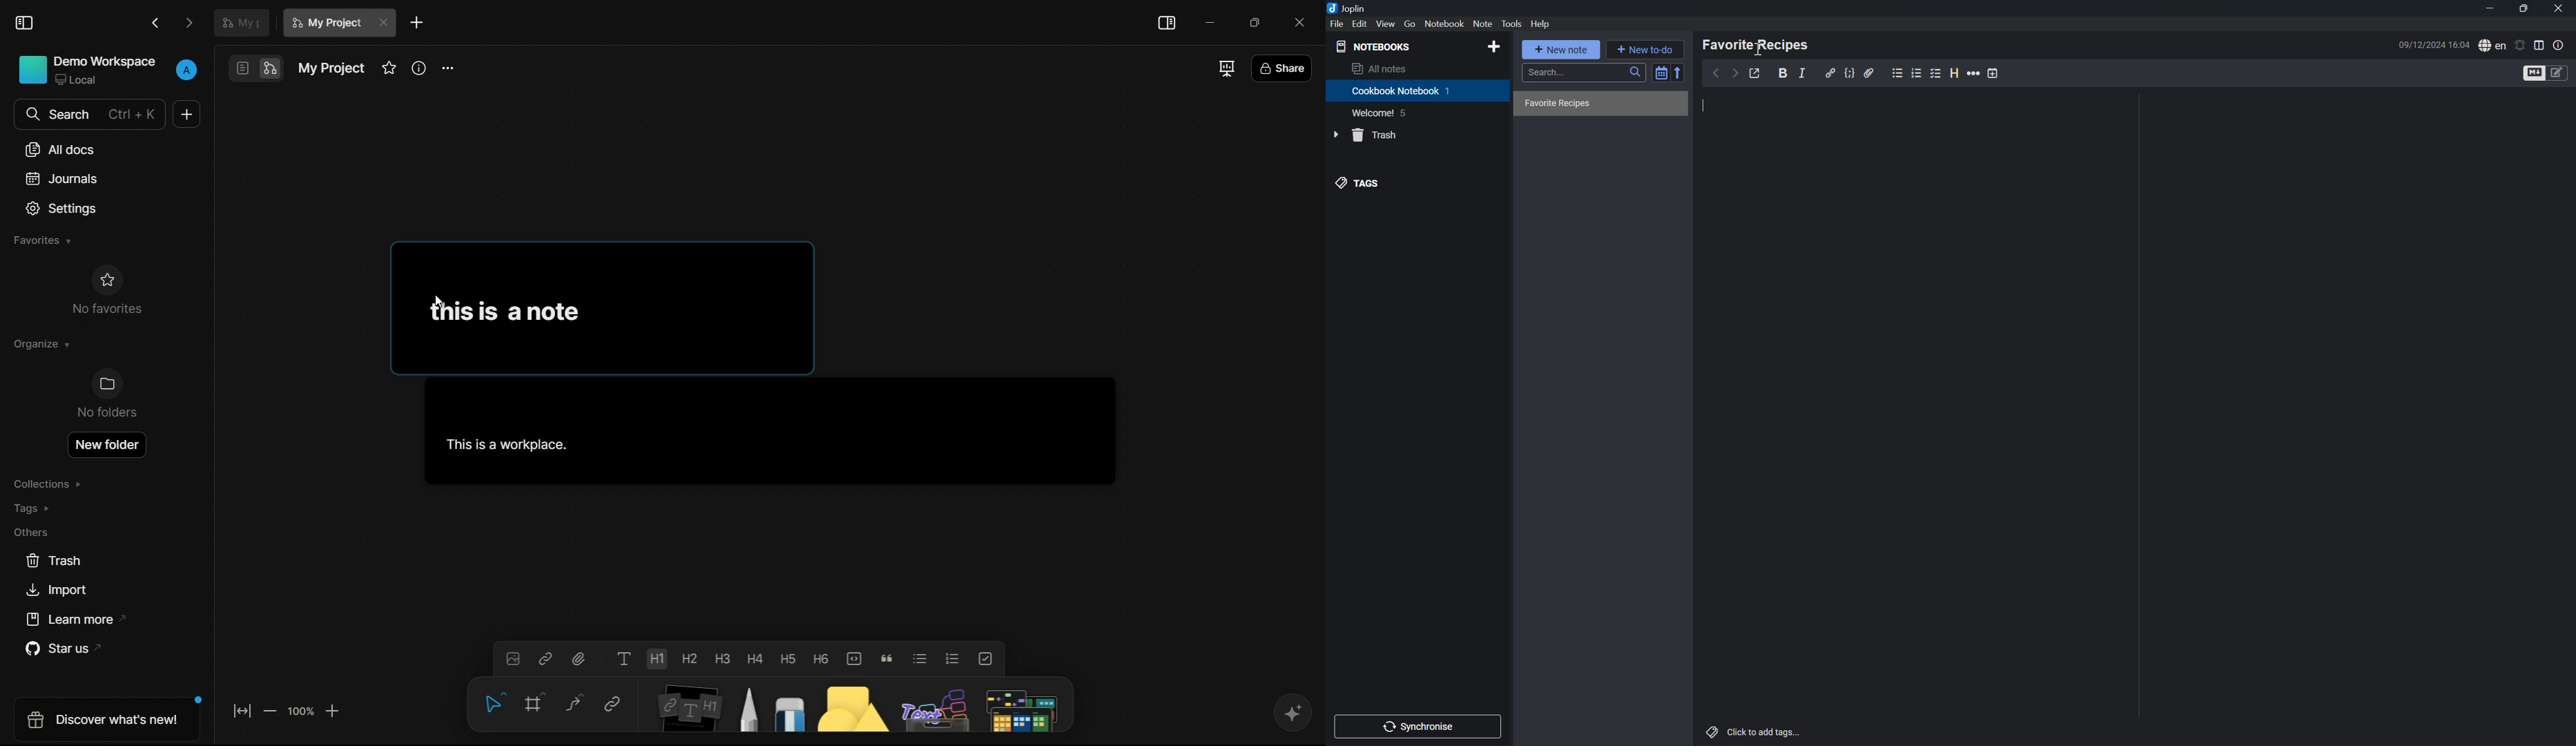 The height and width of the screenshot is (756, 2576). I want to click on Trash, so click(1377, 134).